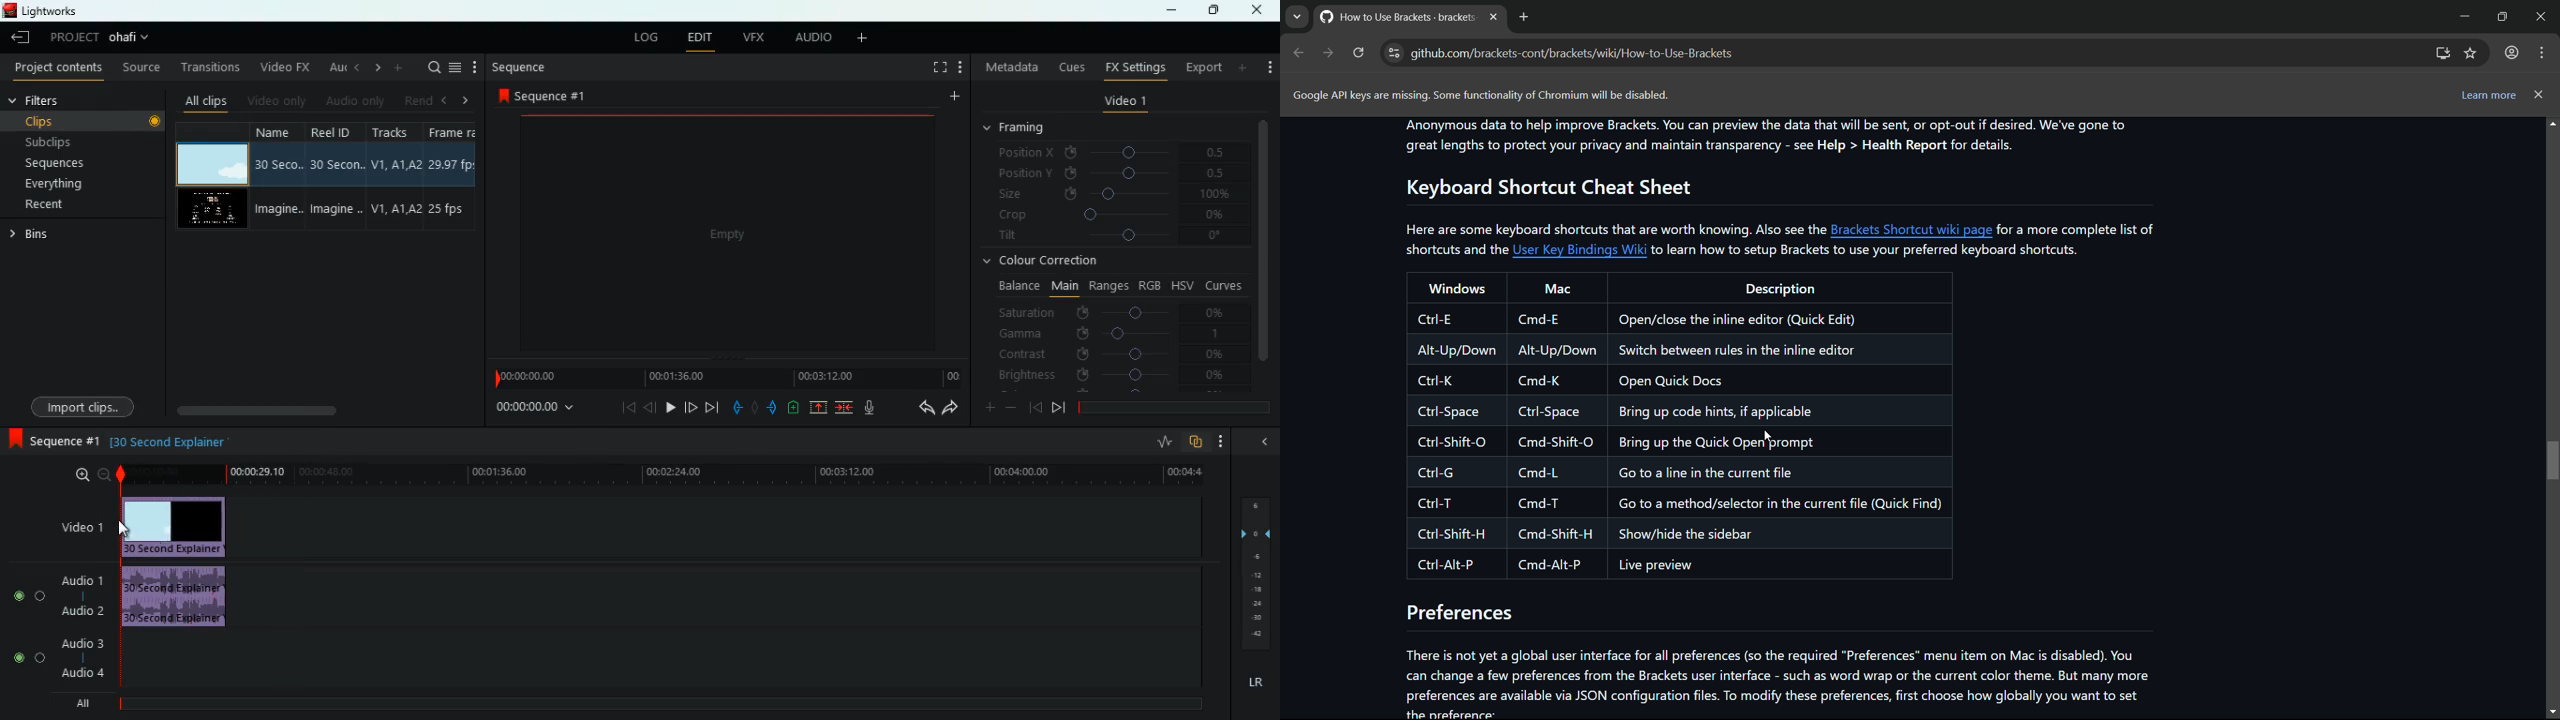 Image resolution: width=2576 pixels, height=728 pixels. What do you see at coordinates (1009, 69) in the screenshot?
I see `metadata` at bounding box center [1009, 69].